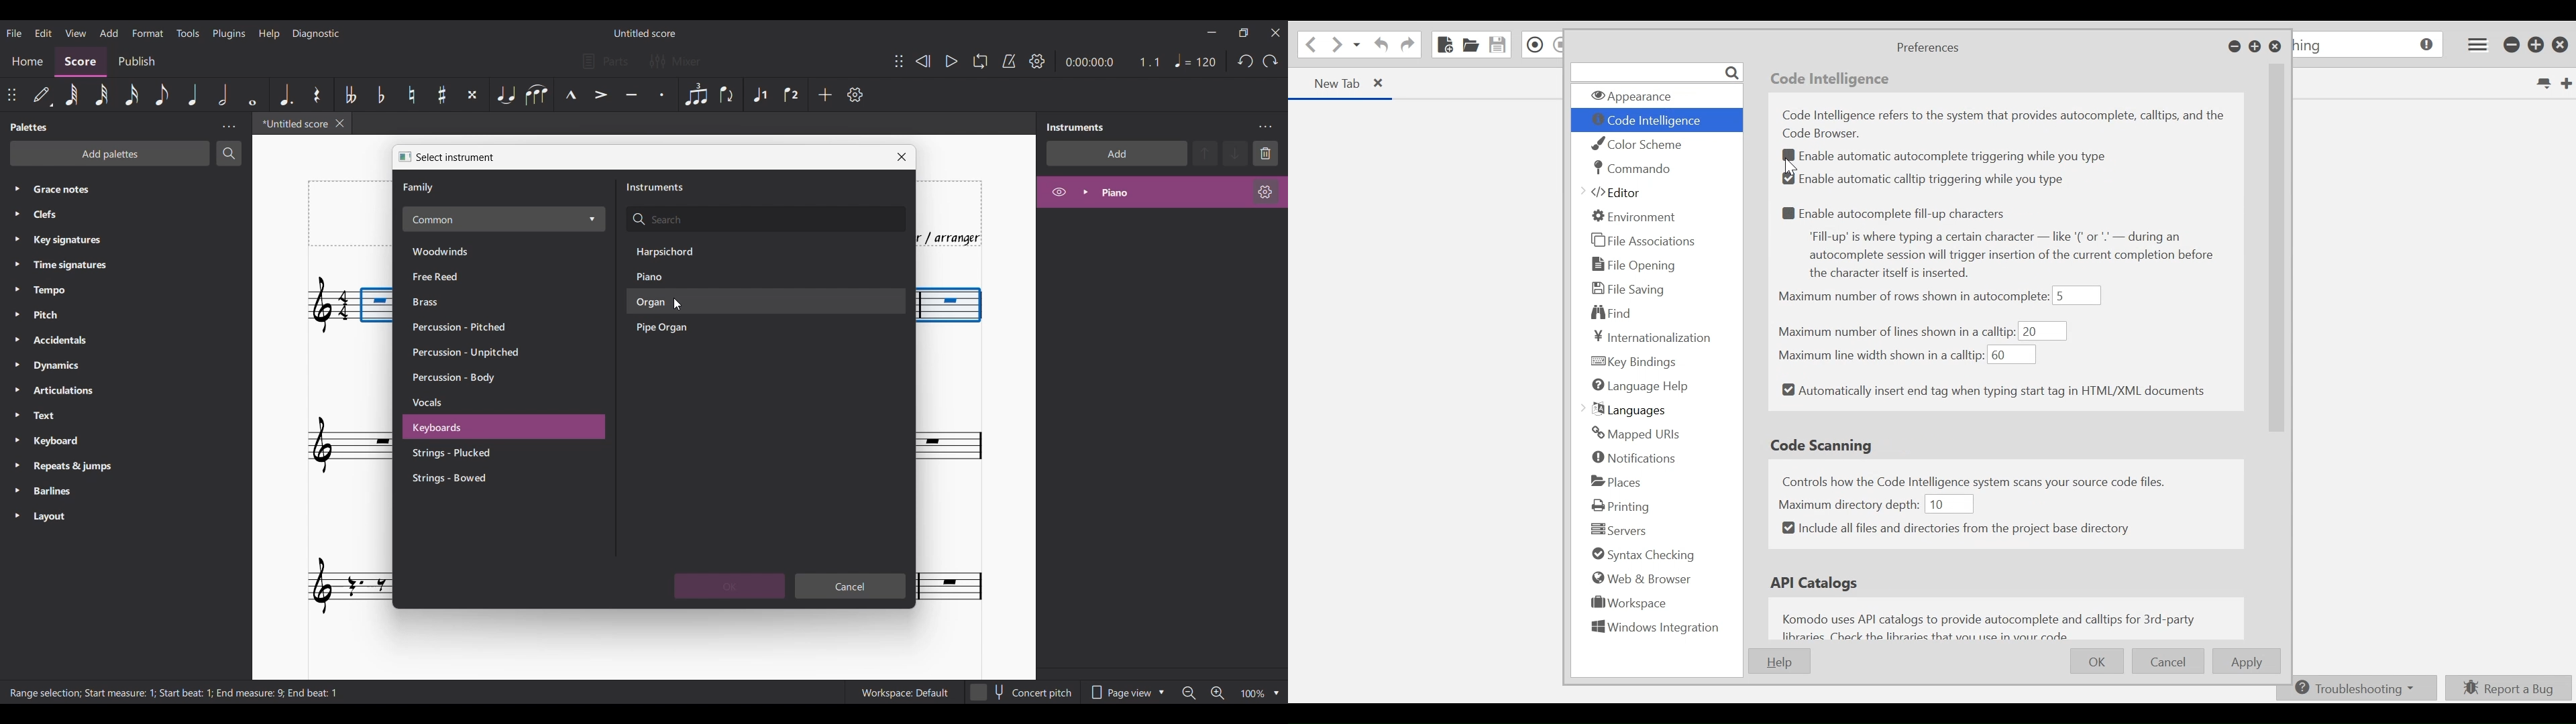 The width and height of the screenshot is (2576, 728). I want to click on Toggle double flat, so click(351, 95).